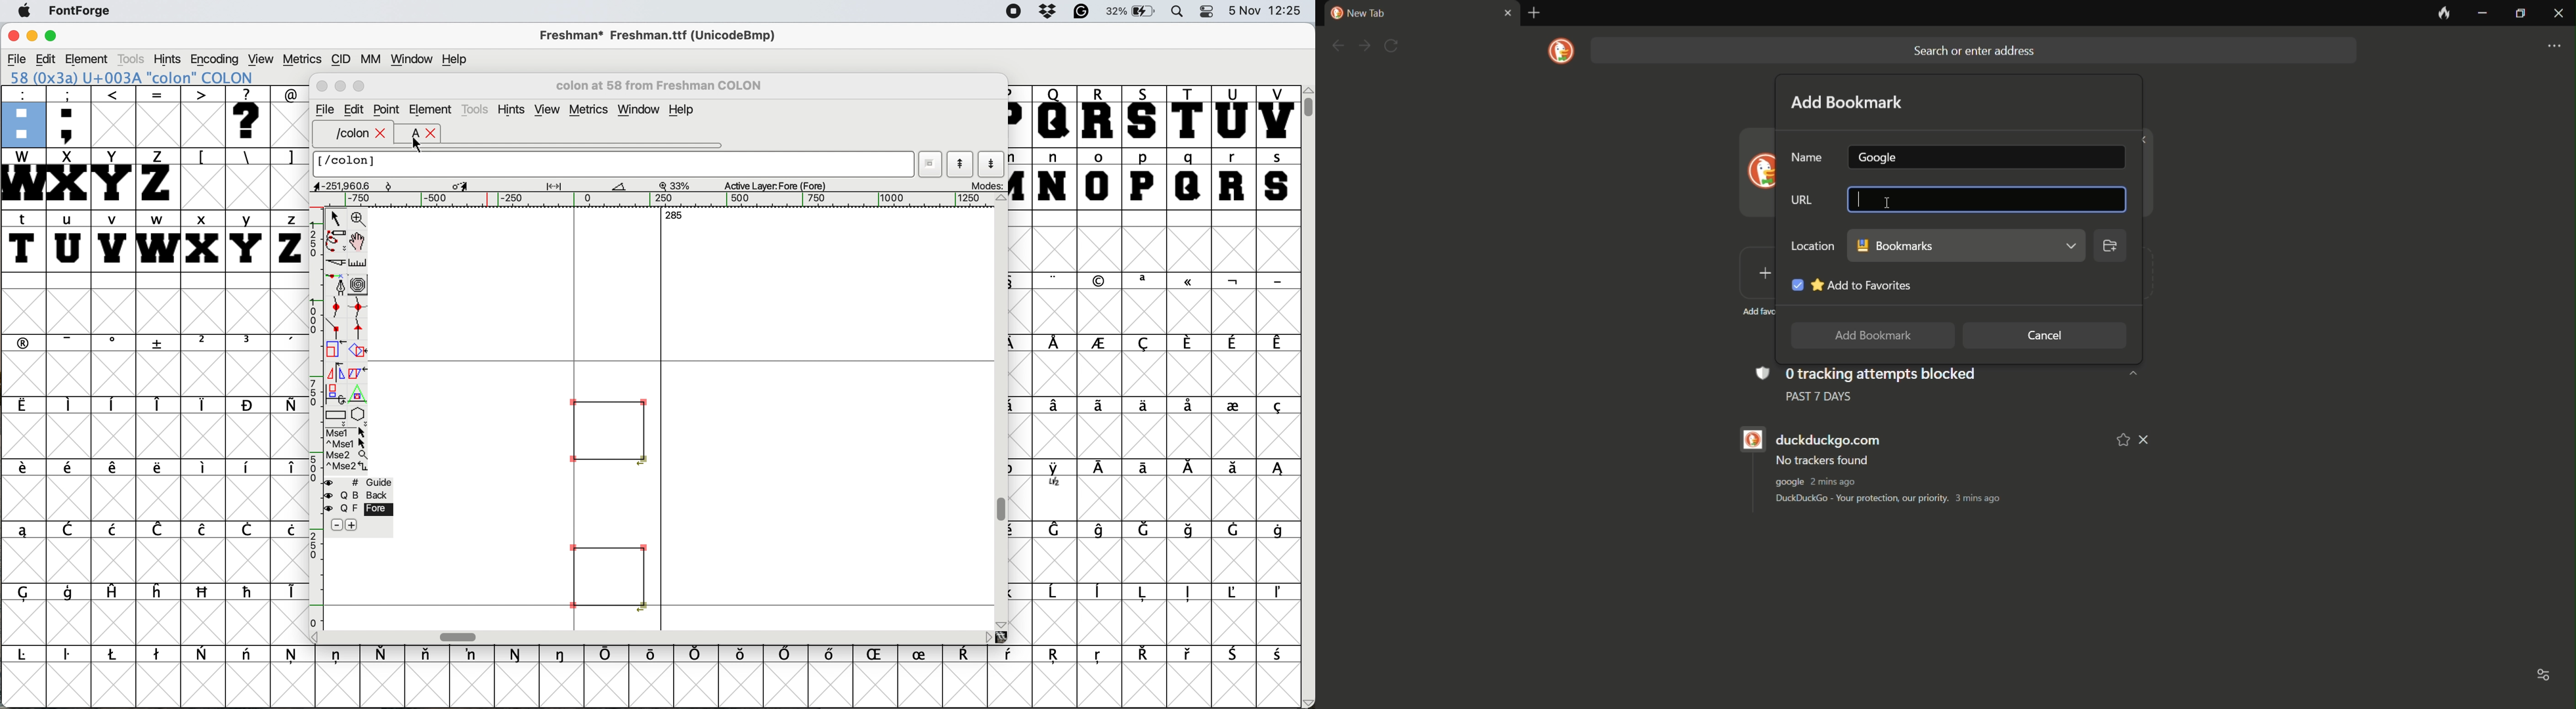 This screenshot has width=2576, height=728. I want to click on m, so click(1021, 178).